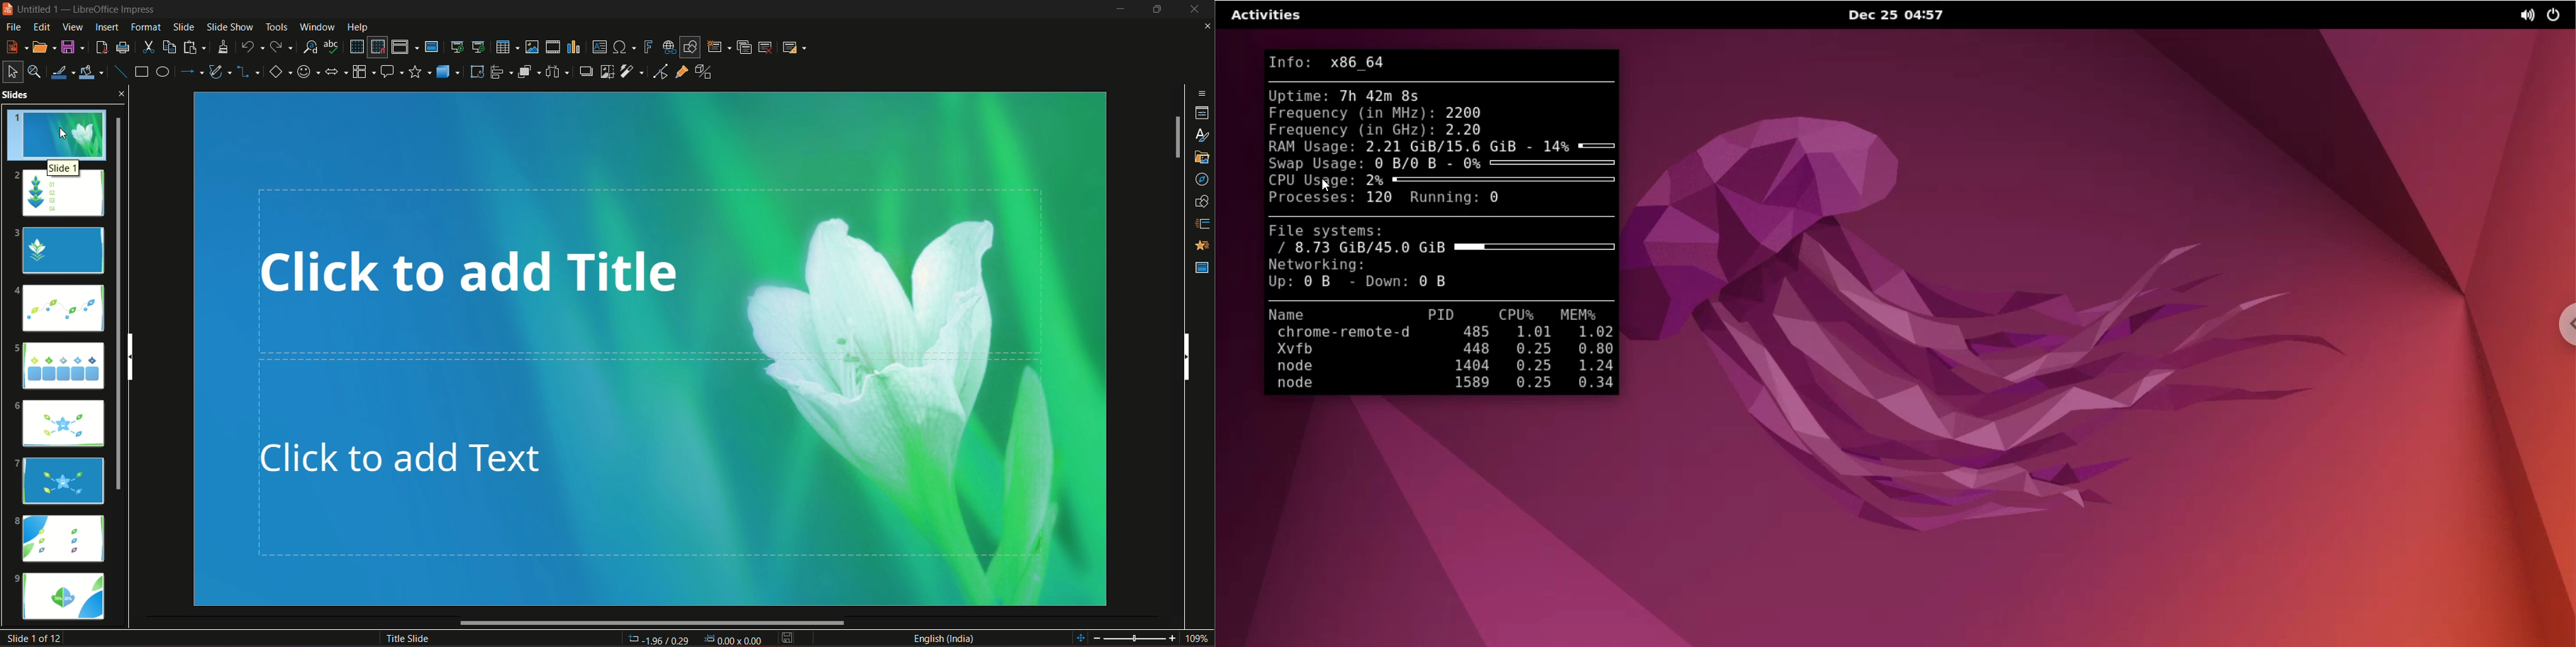 The width and height of the screenshot is (2576, 672). What do you see at coordinates (653, 624) in the screenshot?
I see `horizontal scroll bar` at bounding box center [653, 624].